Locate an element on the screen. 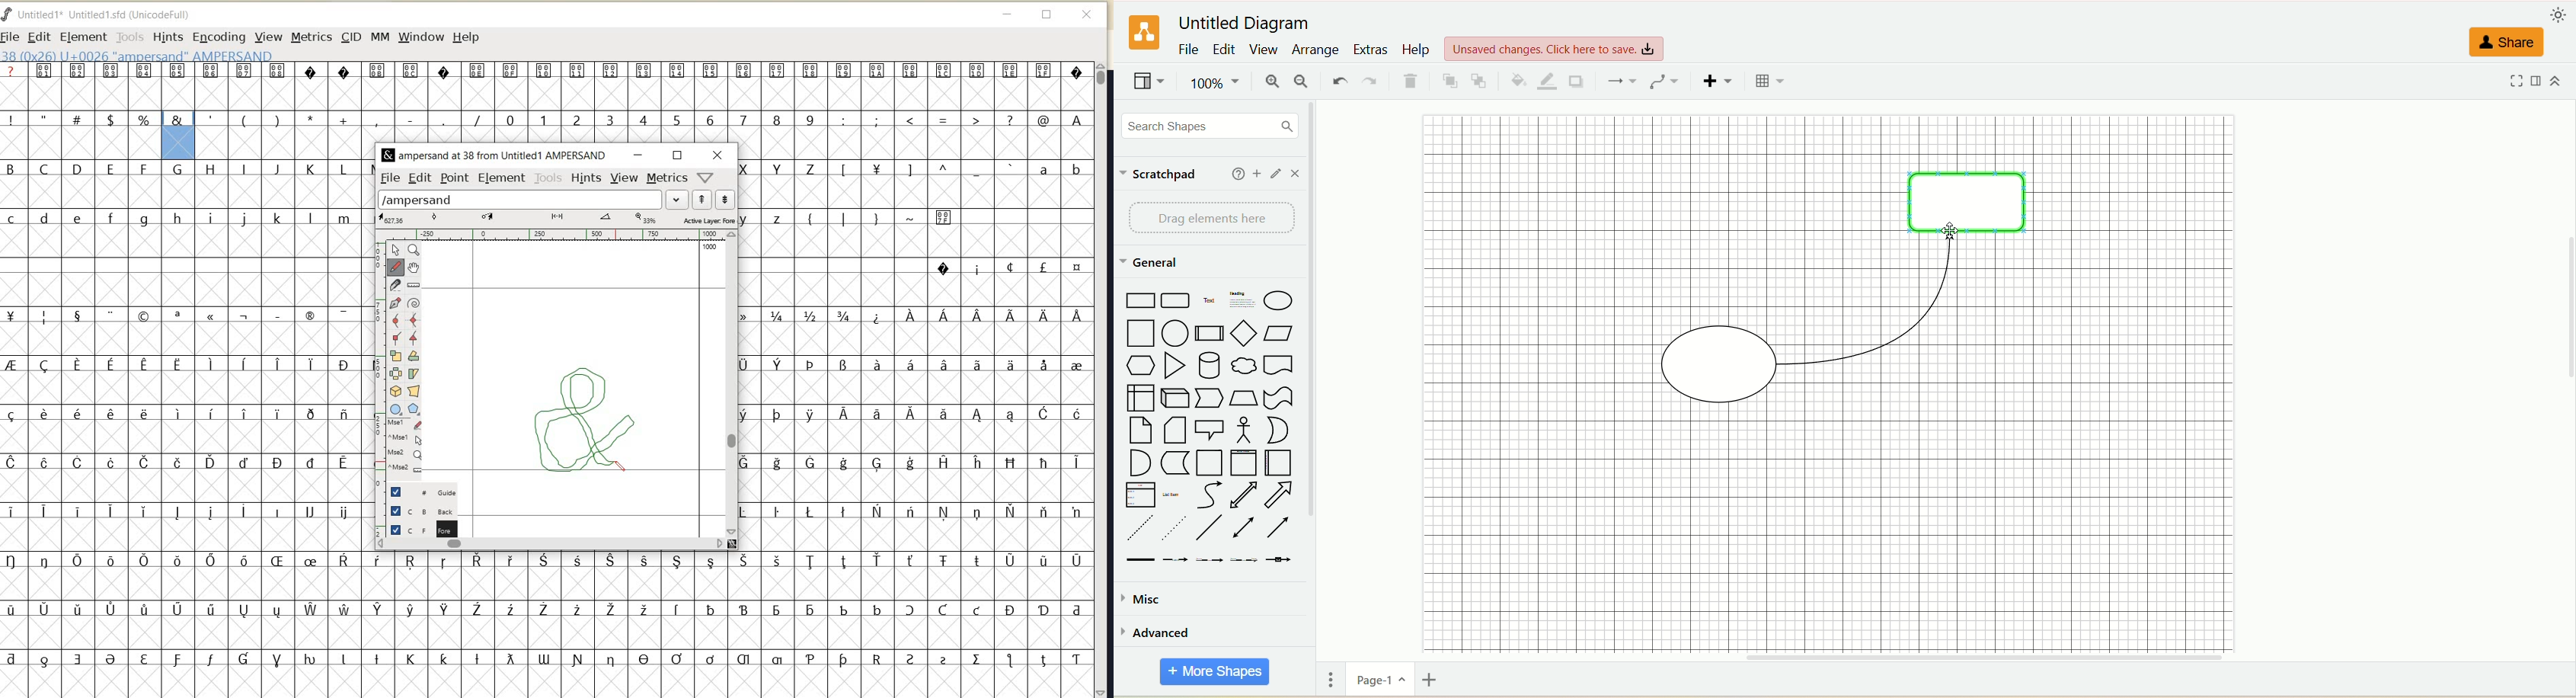 This screenshot has height=700, width=2576. expand/collapse is located at coordinates (2558, 82).